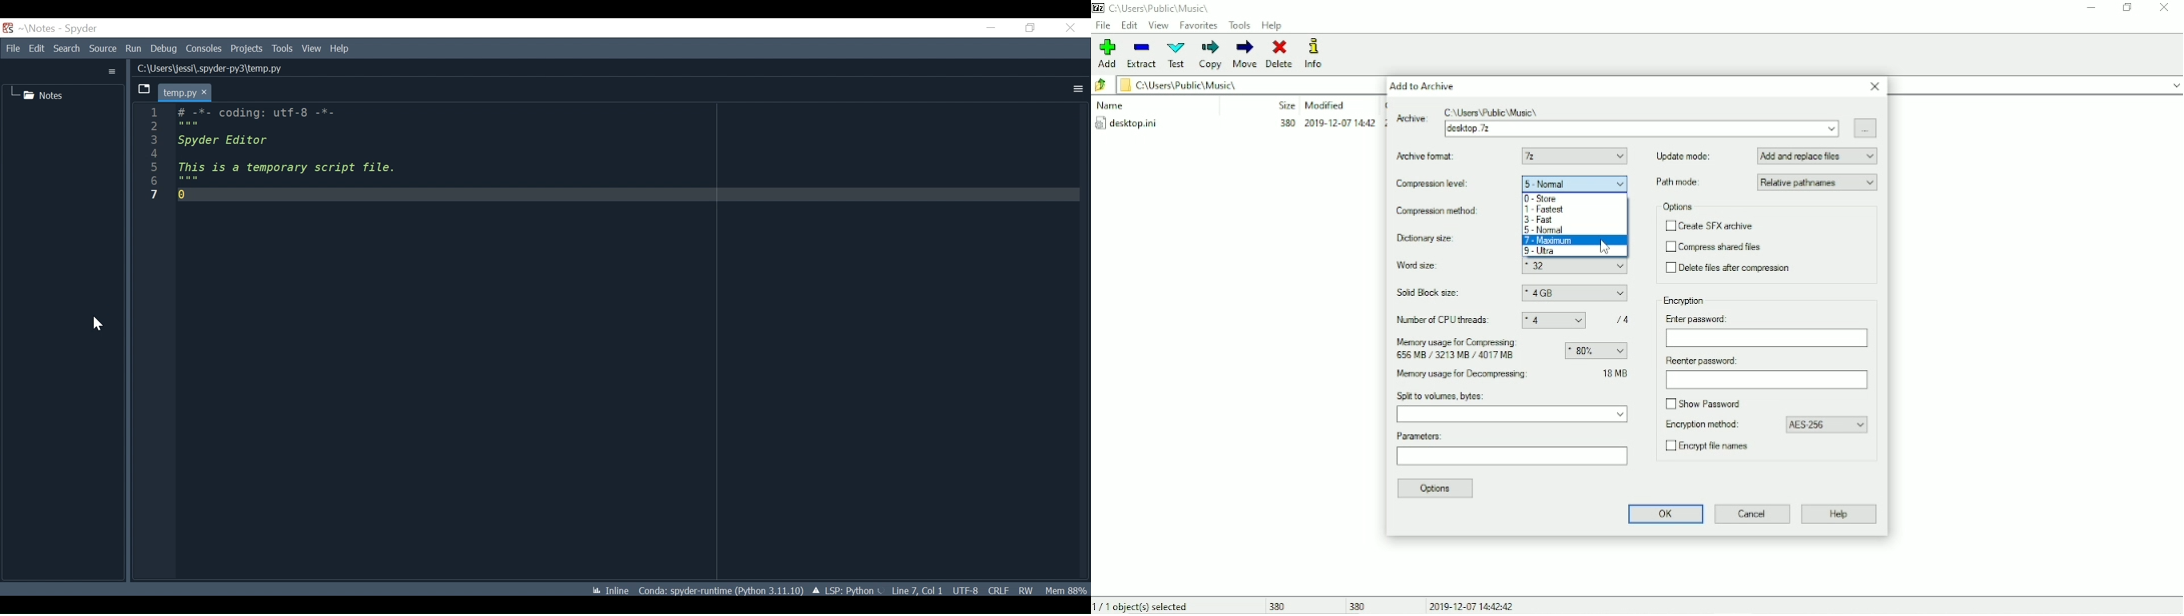 This screenshot has height=616, width=2184. I want to click on Editor, so click(603, 337).